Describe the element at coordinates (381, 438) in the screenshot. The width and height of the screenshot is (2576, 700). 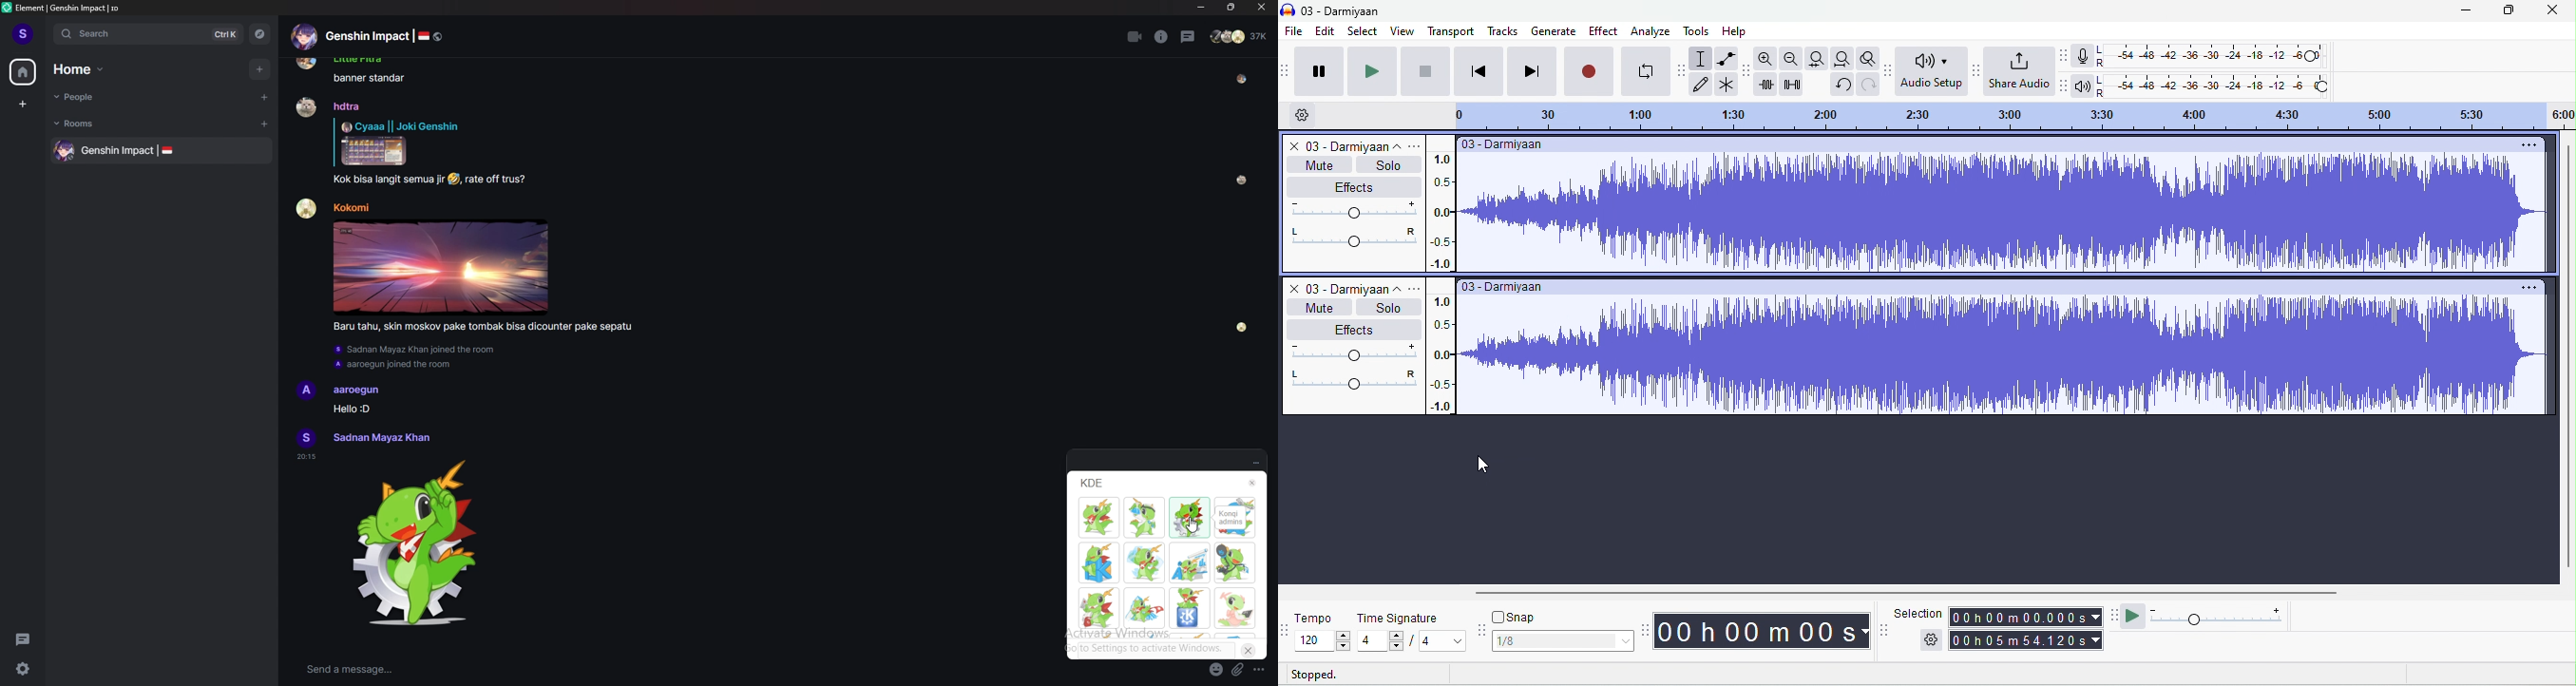
I see `Sadnan Mayaz Khan` at that location.